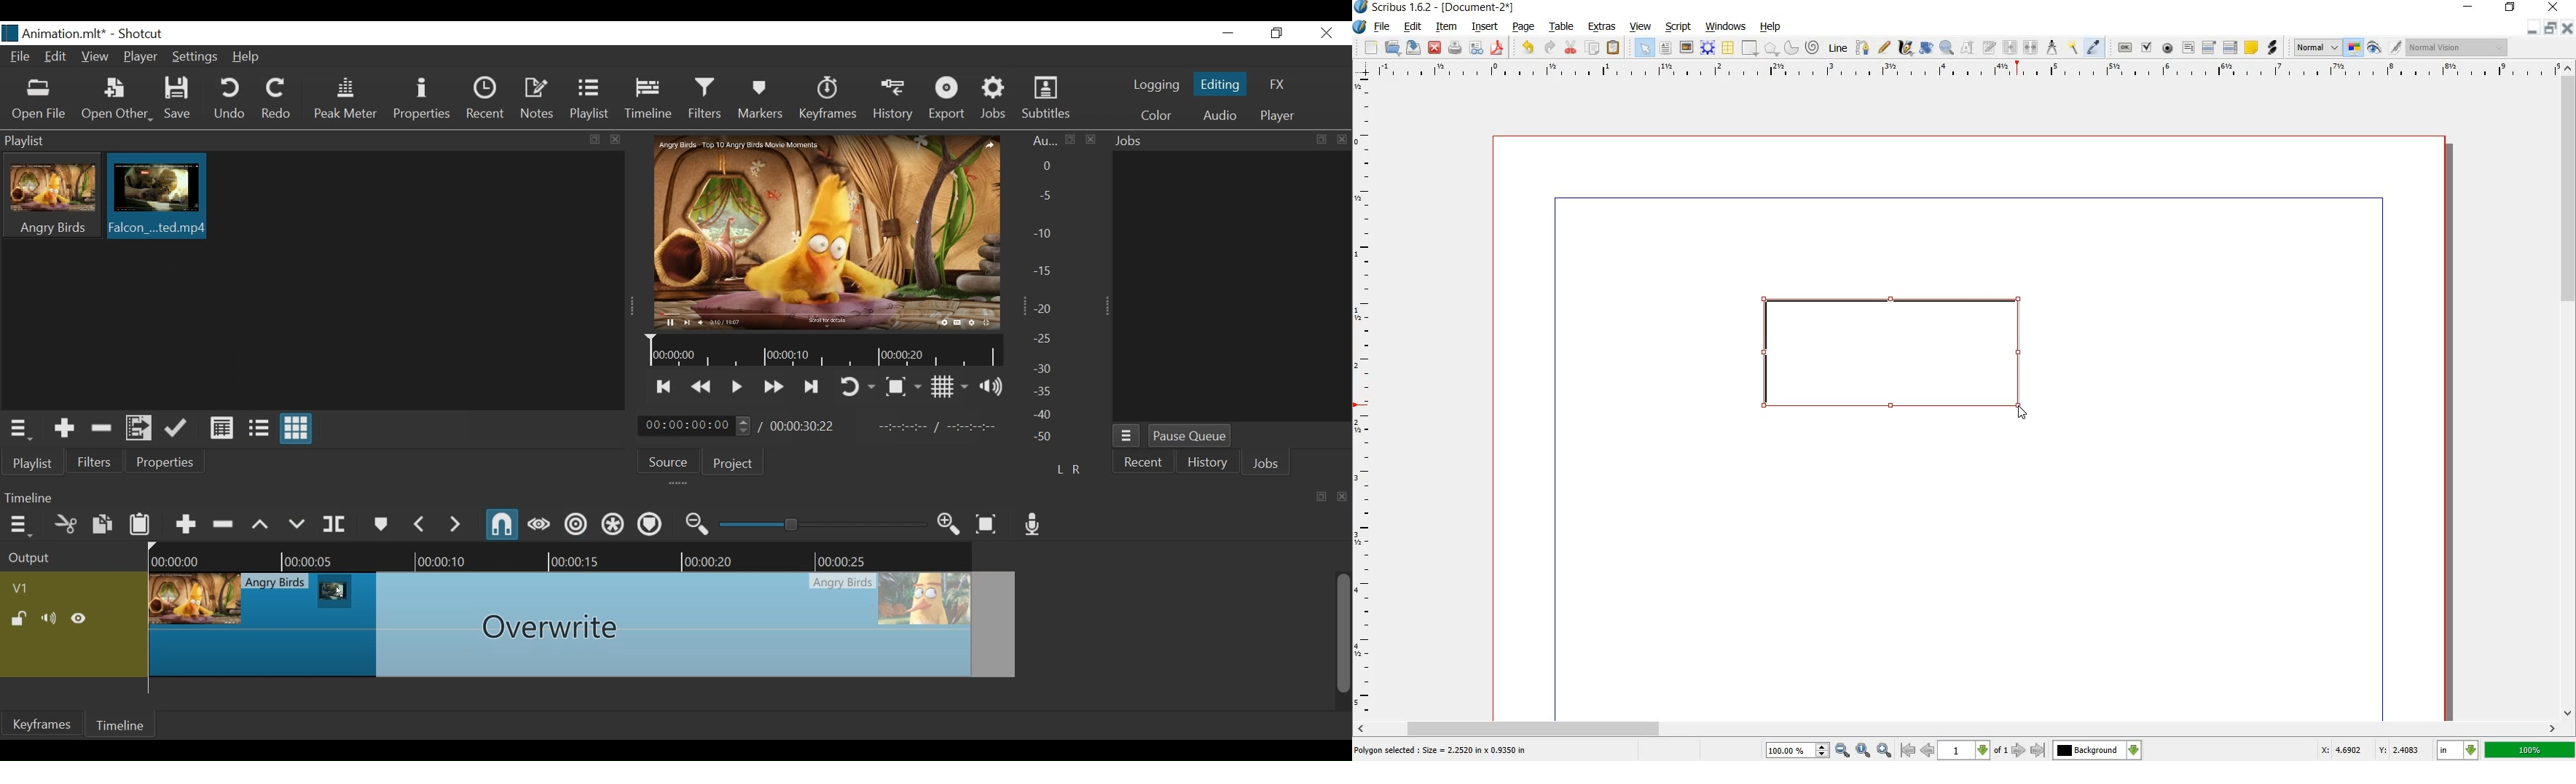 The width and height of the screenshot is (2576, 784). Describe the element at coordinates (37, 101) in the screenshot. I see `Open File` at that location.